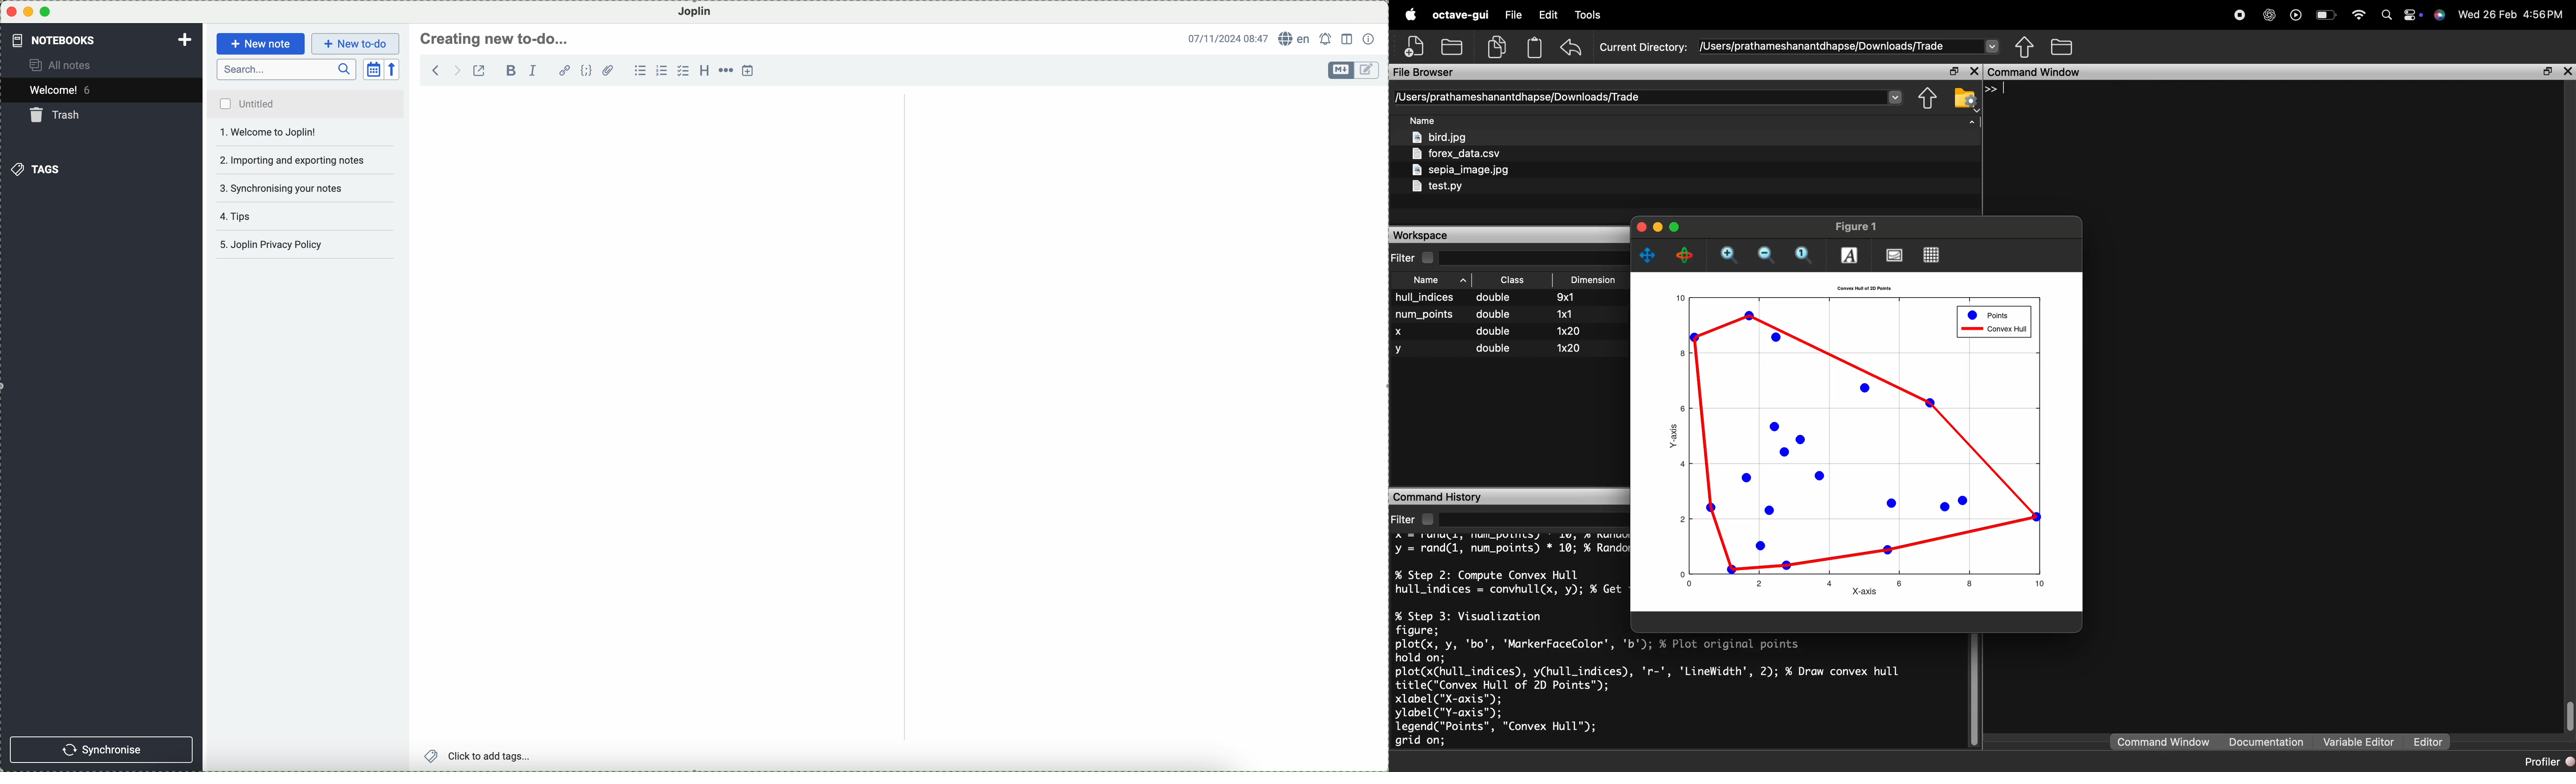 The height and width of the screenshot is (784, 2576). Describe the element at coordinates (725, 71) in the screenshot. I see `horizontal rule` at that location.